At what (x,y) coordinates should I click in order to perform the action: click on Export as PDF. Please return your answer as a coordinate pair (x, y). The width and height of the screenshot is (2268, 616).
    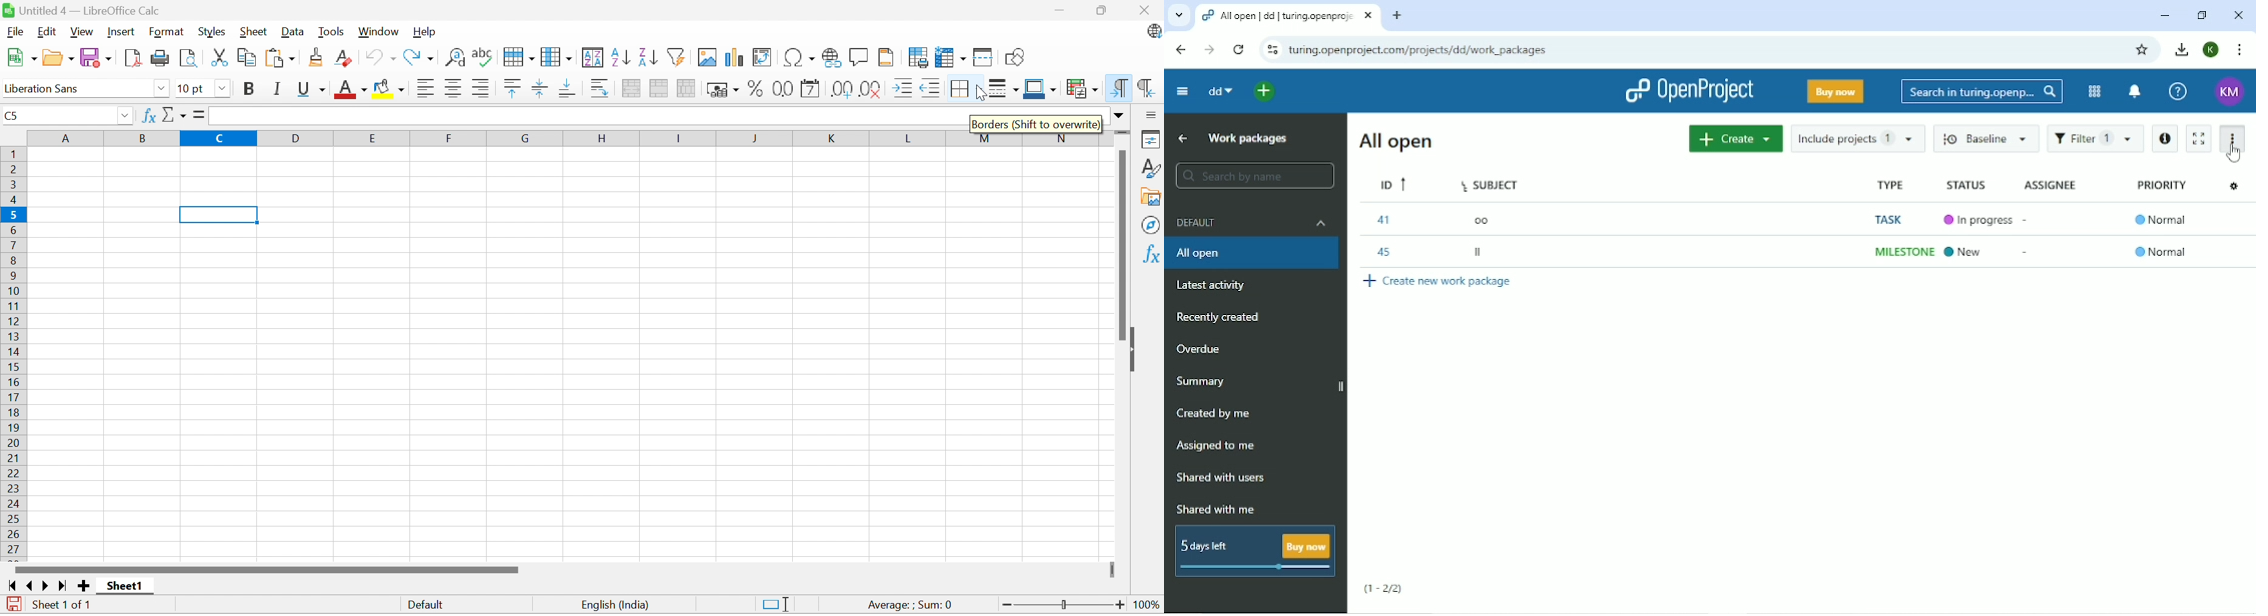
    Looking at the image, I should click on (134, 58).